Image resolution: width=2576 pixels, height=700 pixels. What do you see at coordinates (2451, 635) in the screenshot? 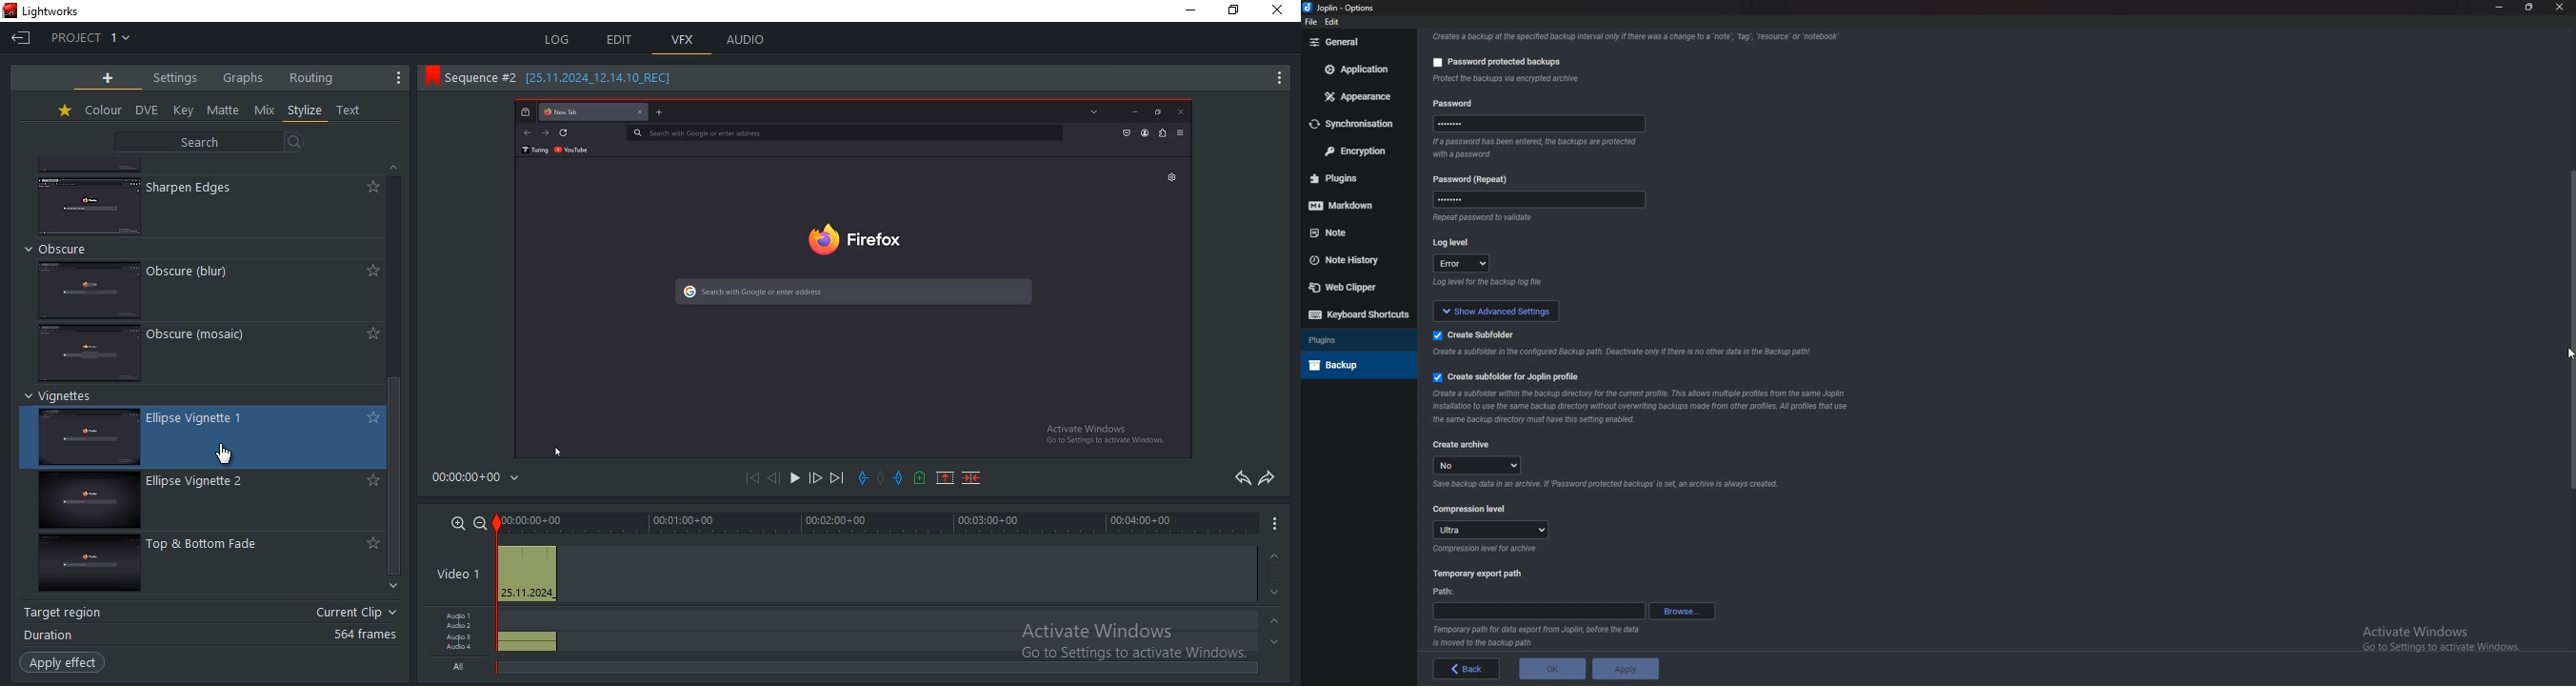
I see `activate windows` at bounding box center [2451, 635].